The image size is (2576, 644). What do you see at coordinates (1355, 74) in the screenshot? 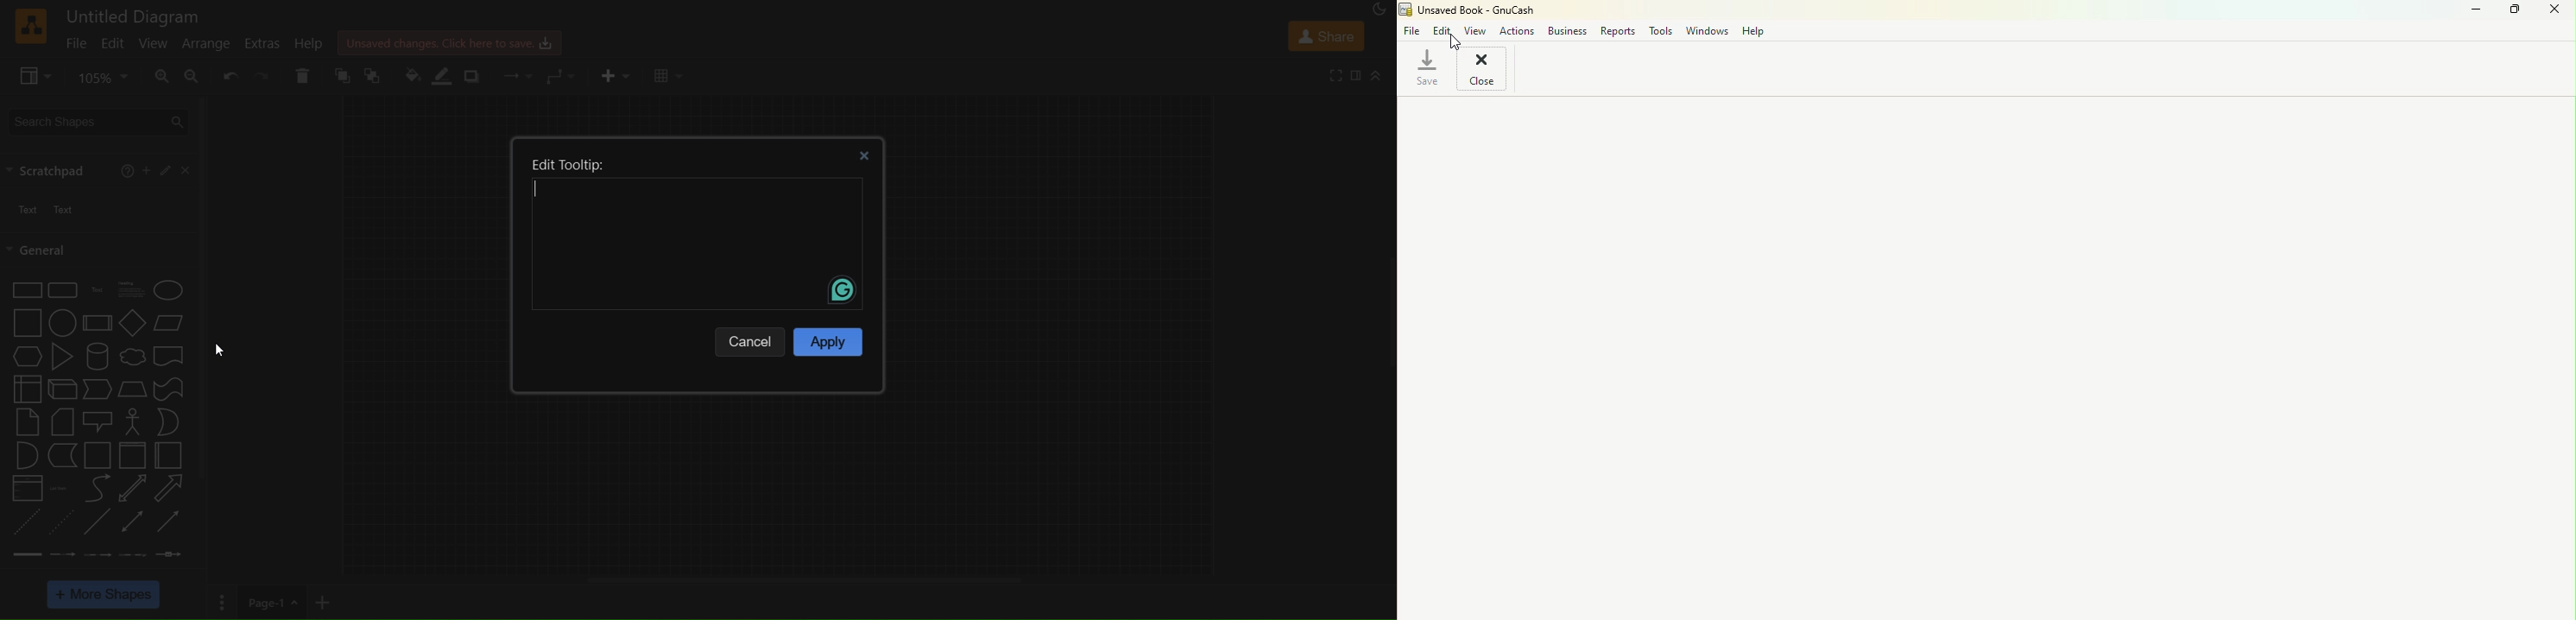
I see `format` at bounding box center [1355, 74].